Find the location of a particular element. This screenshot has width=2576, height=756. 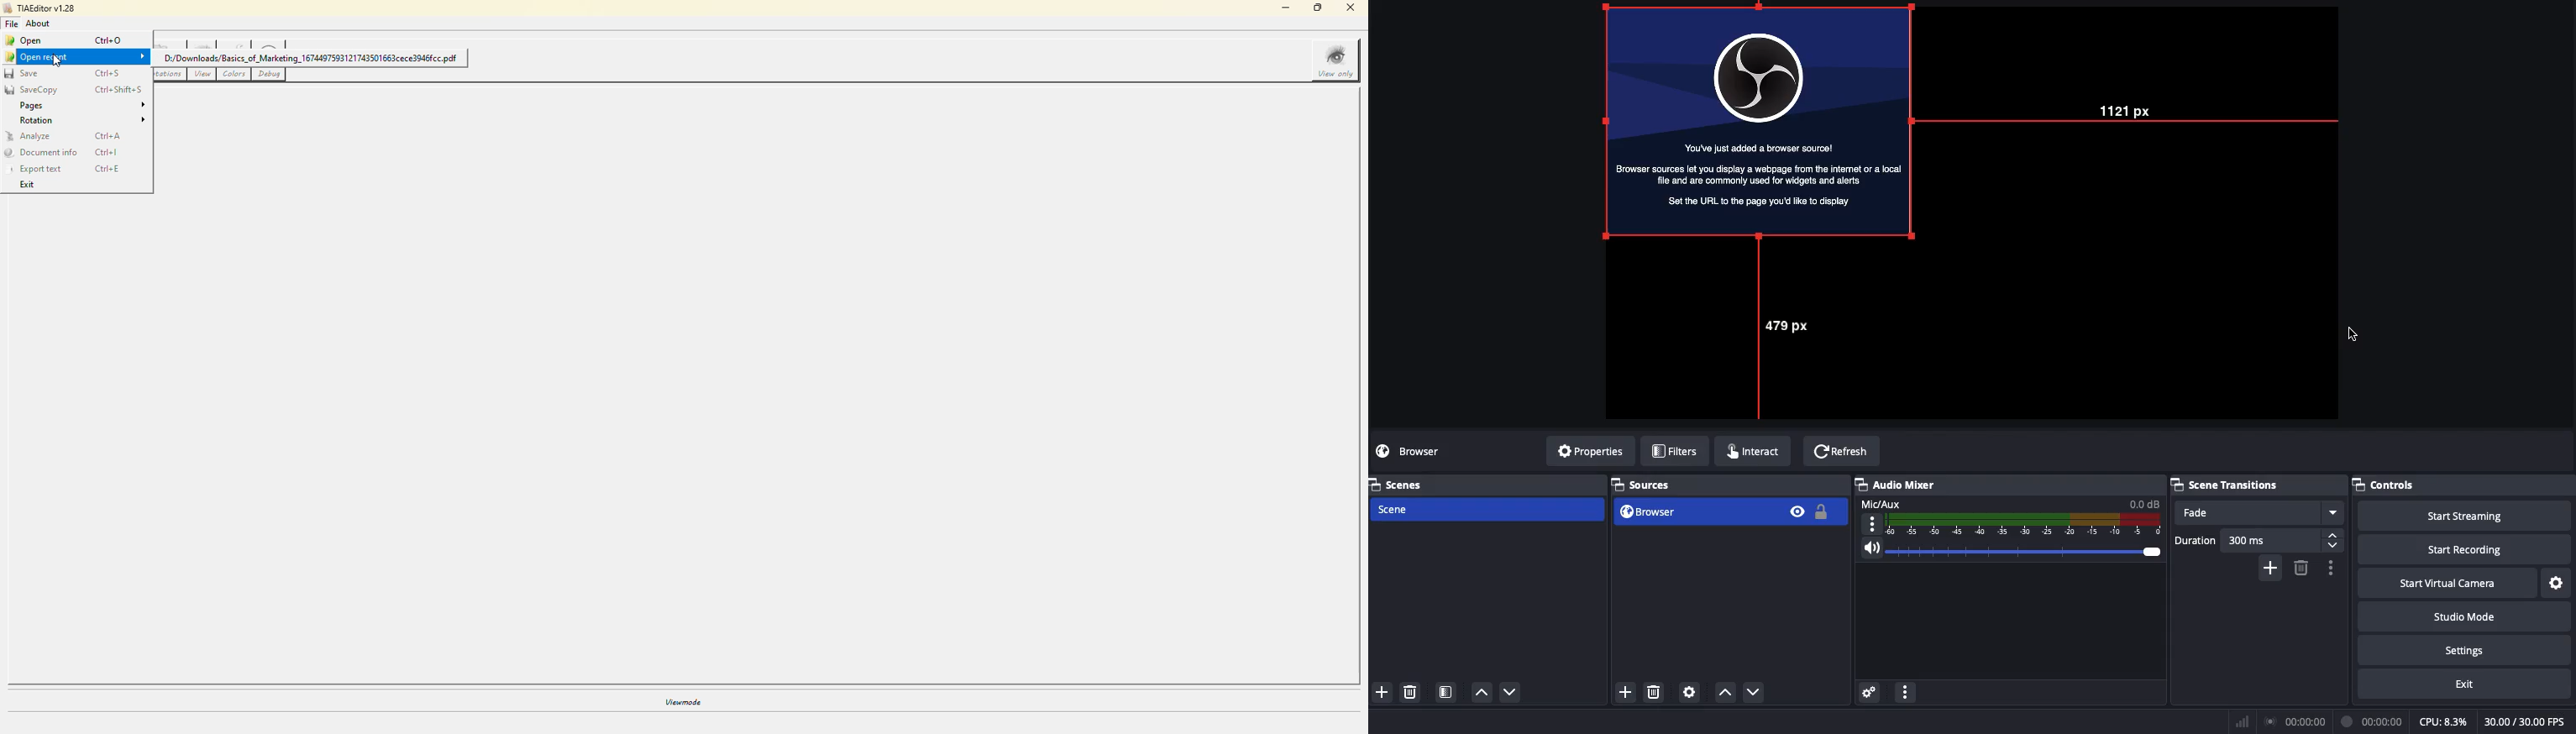

Filters is located at coordinates (1676, 451).